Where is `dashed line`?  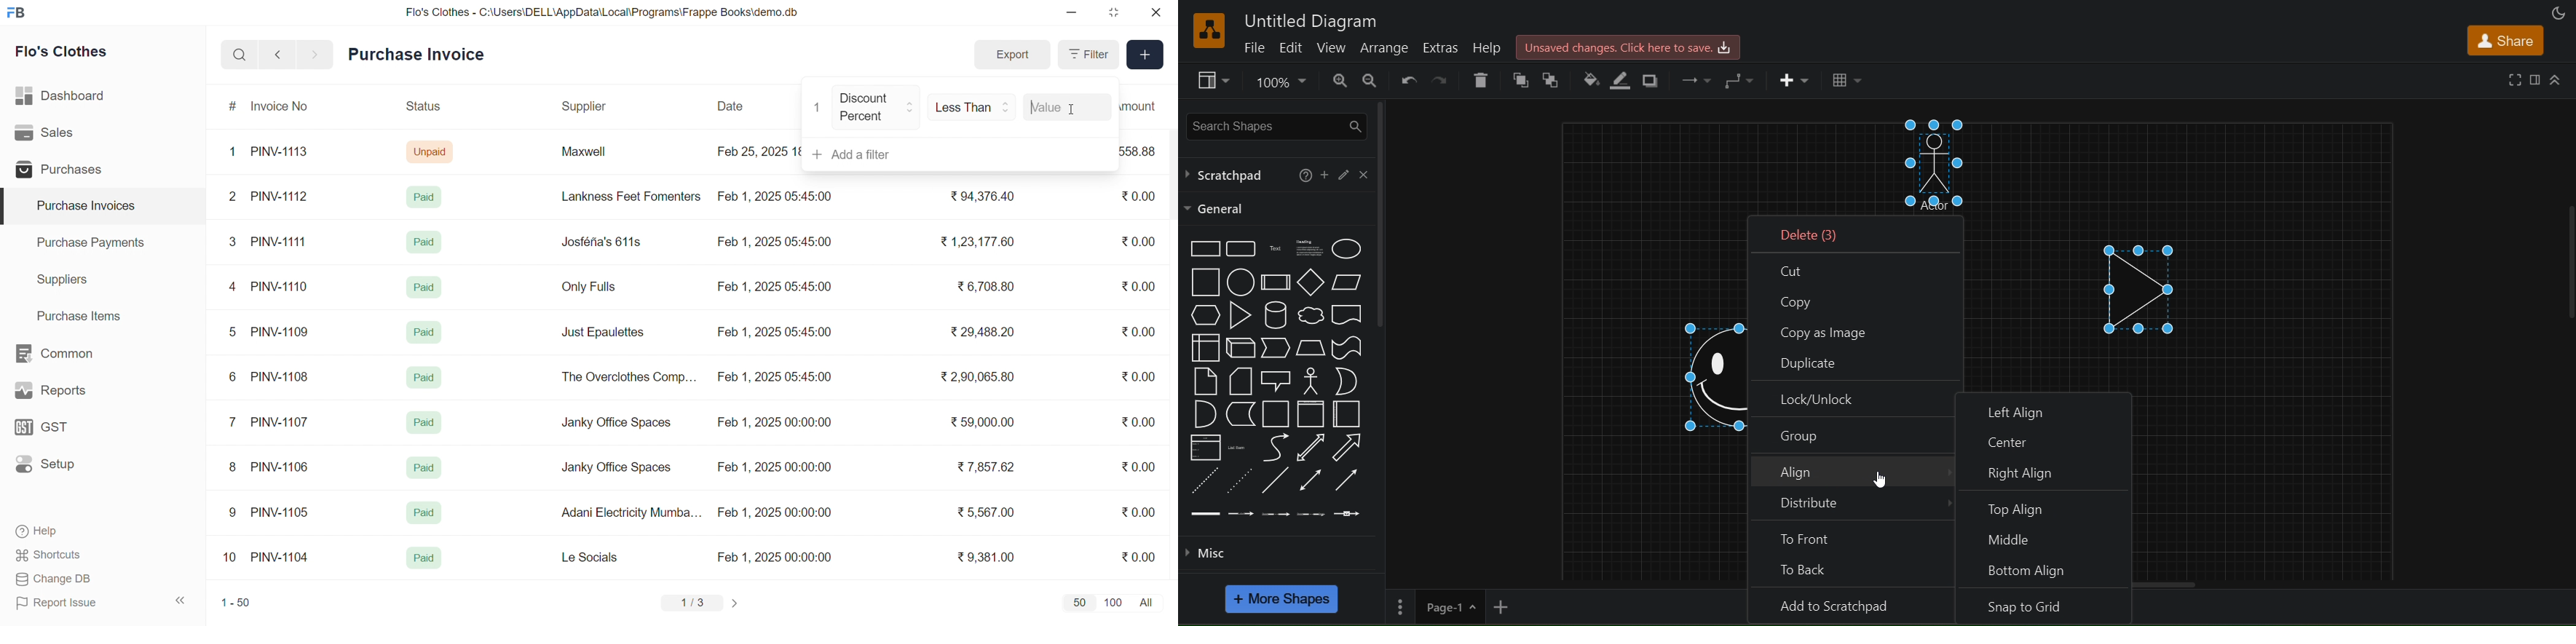 dashed line is located at coordinates (1207, 480).